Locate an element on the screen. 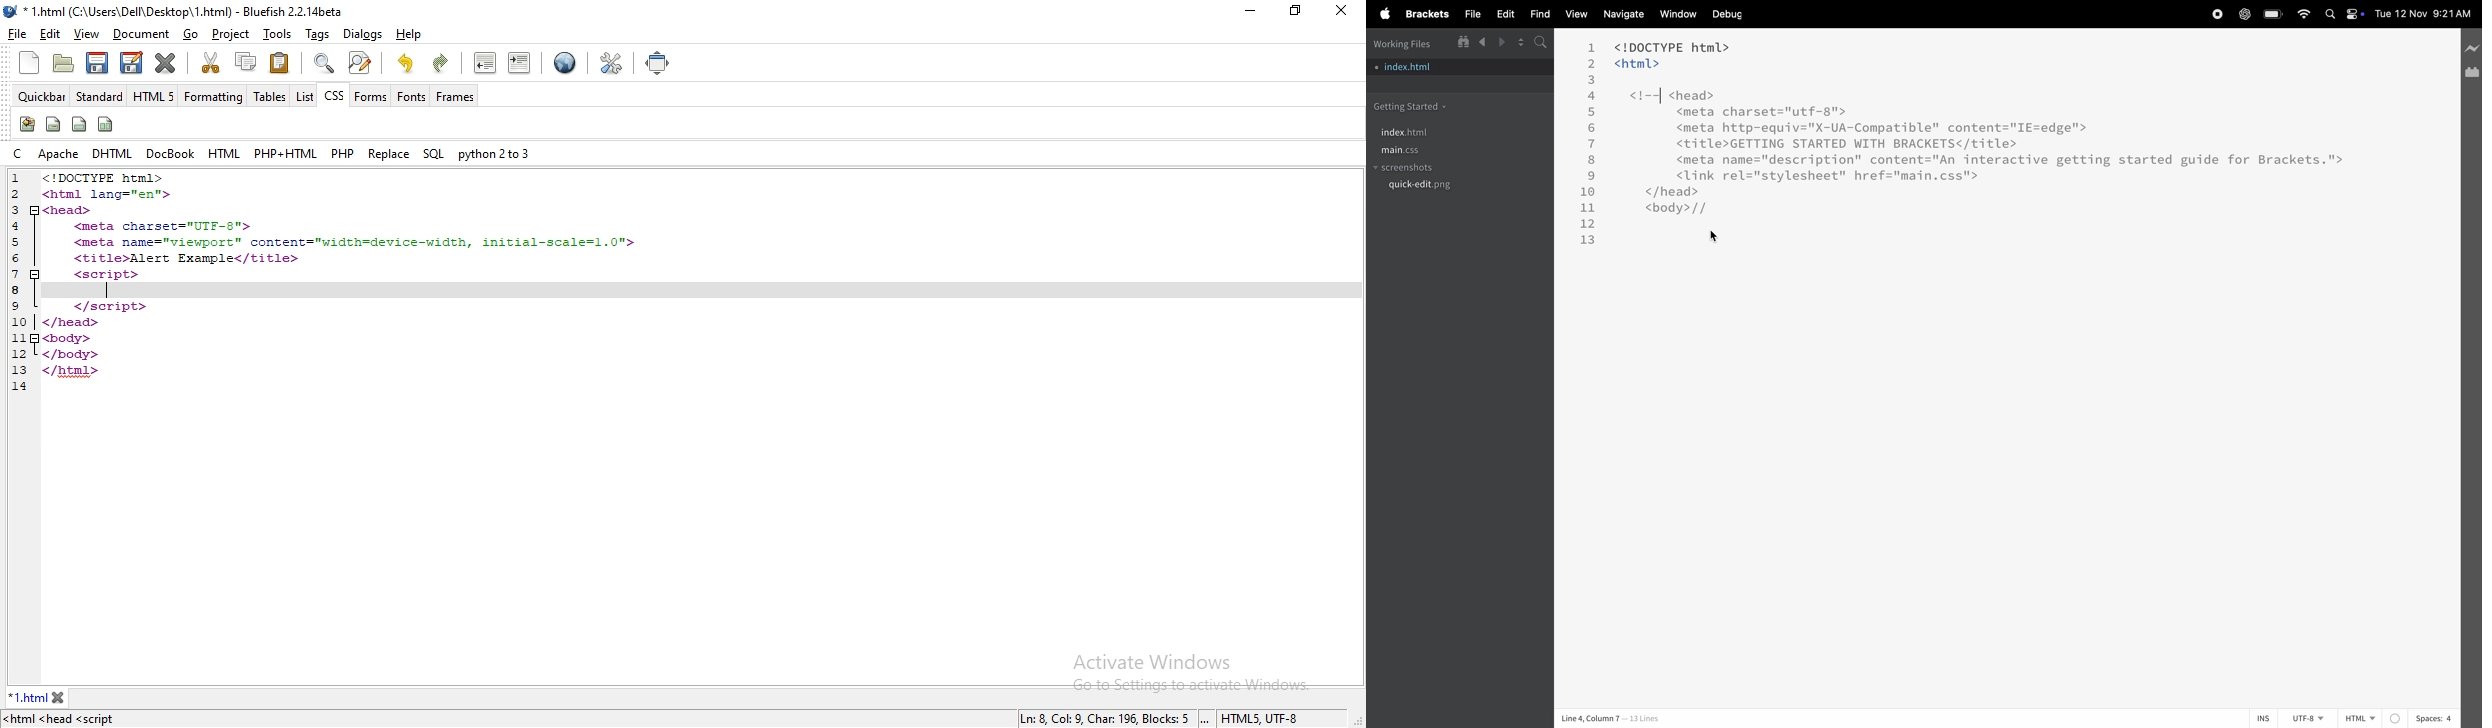  show in file tree is located at coordinates (1464, 41).